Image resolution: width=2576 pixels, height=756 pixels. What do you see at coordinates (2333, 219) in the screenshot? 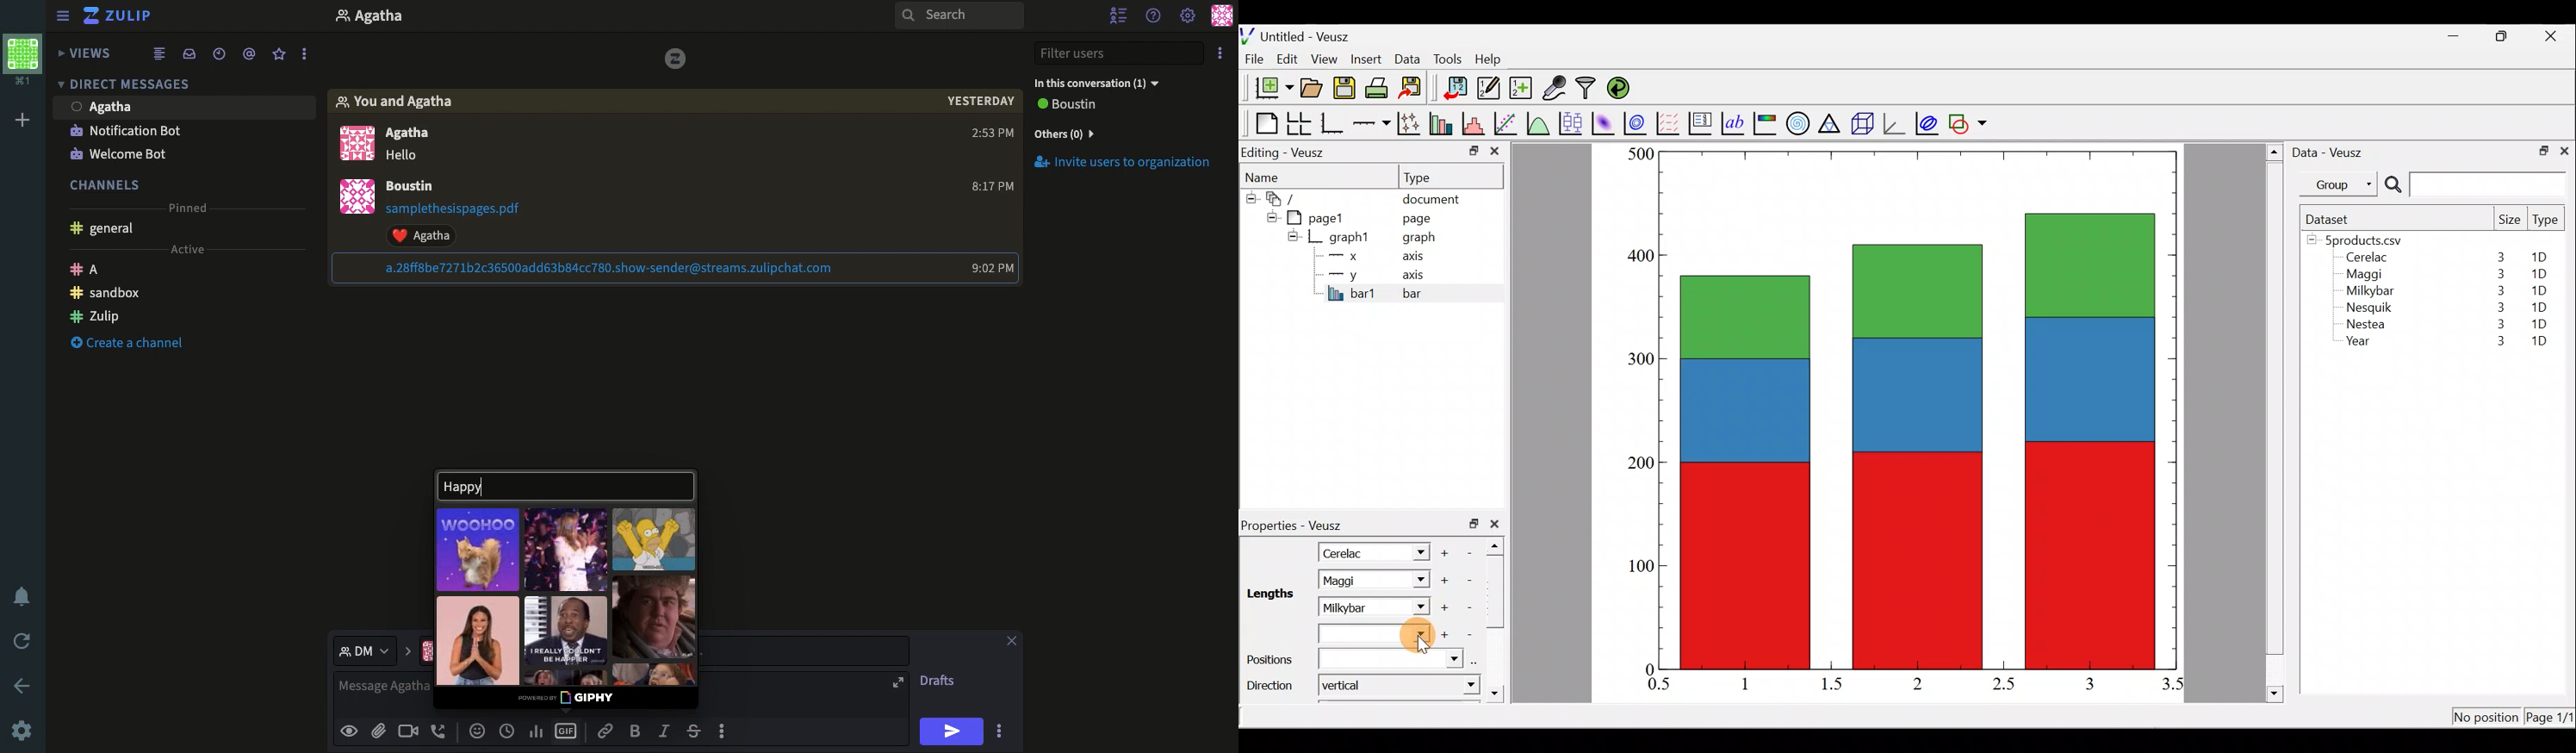
I see `Dataset` at bounding box center [2333, 219].